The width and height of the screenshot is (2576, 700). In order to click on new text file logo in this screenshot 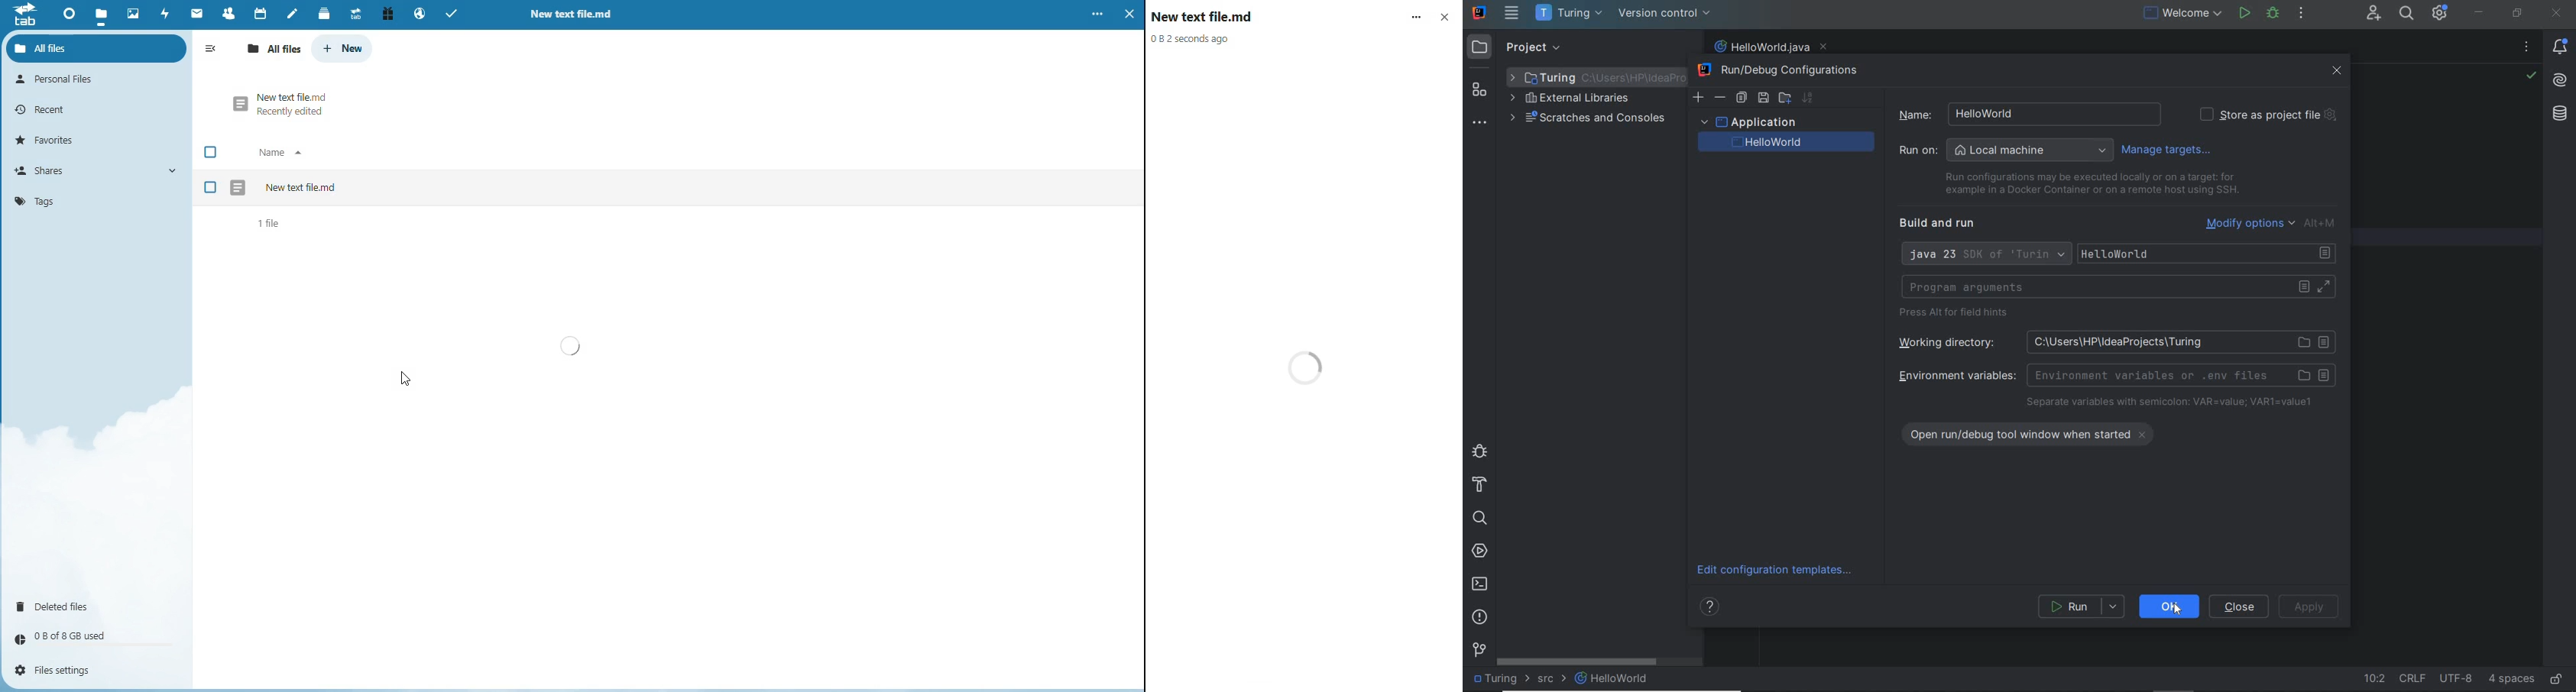, I will do `click(239, 186)`.